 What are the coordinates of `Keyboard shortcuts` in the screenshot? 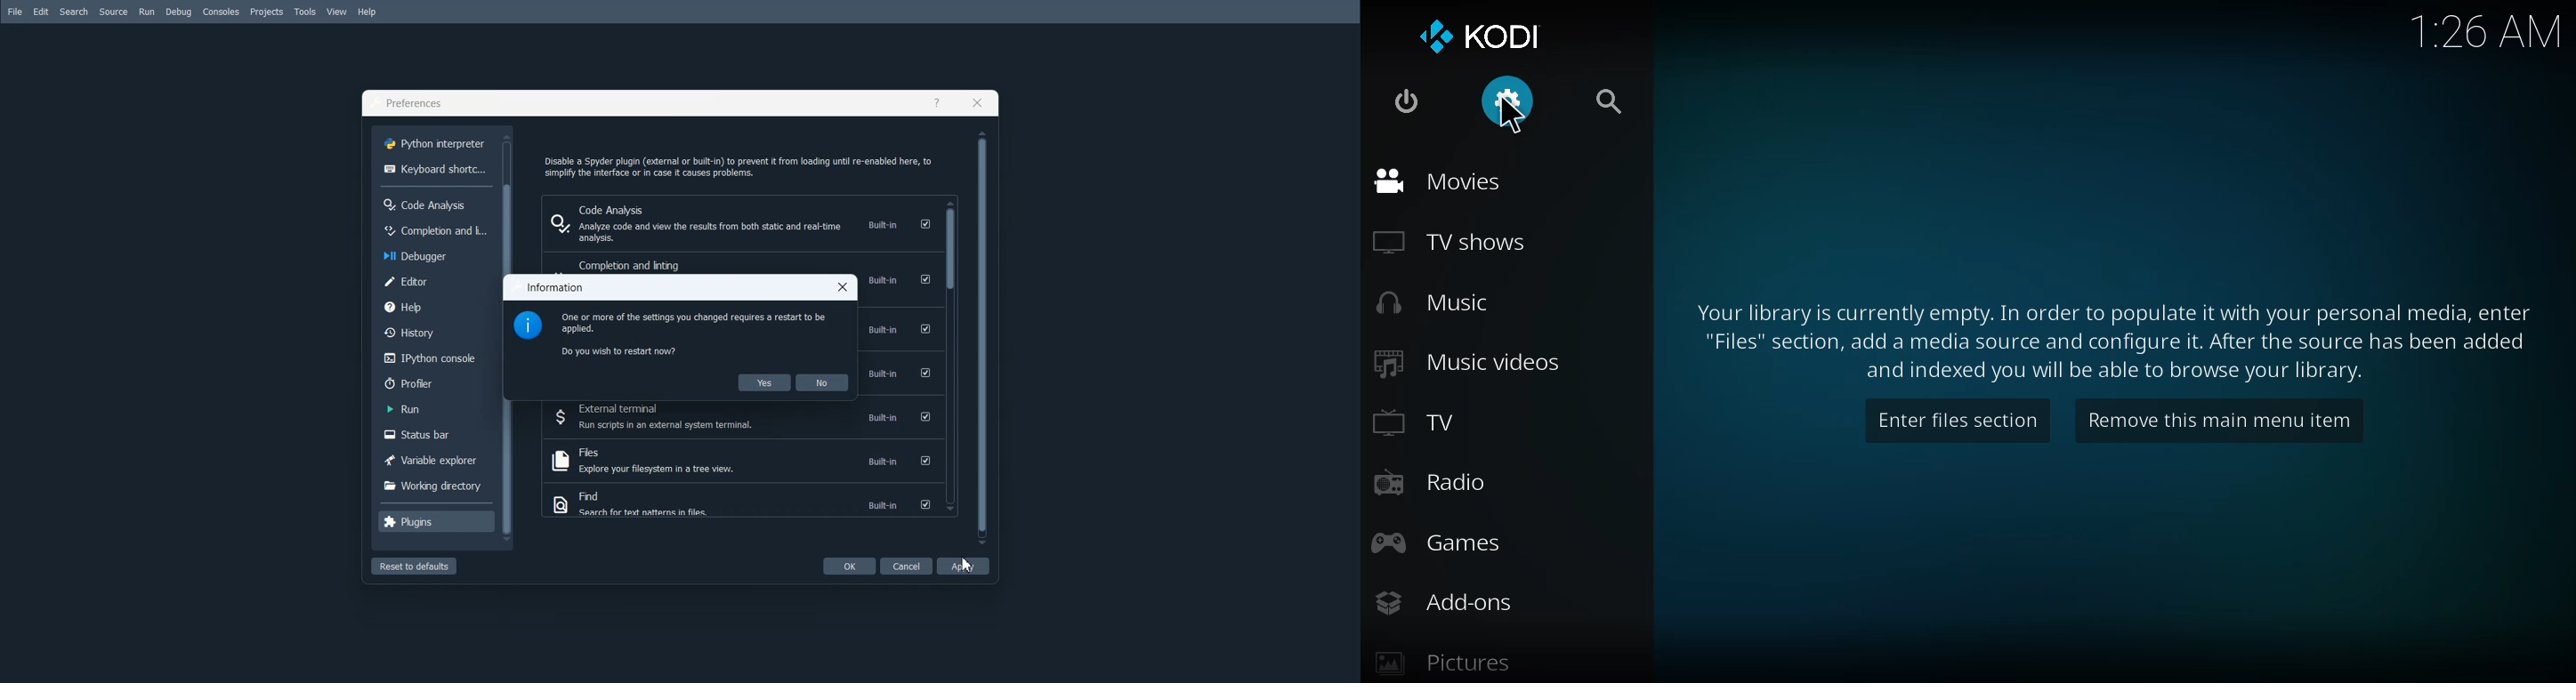 It's located at (435, 168).